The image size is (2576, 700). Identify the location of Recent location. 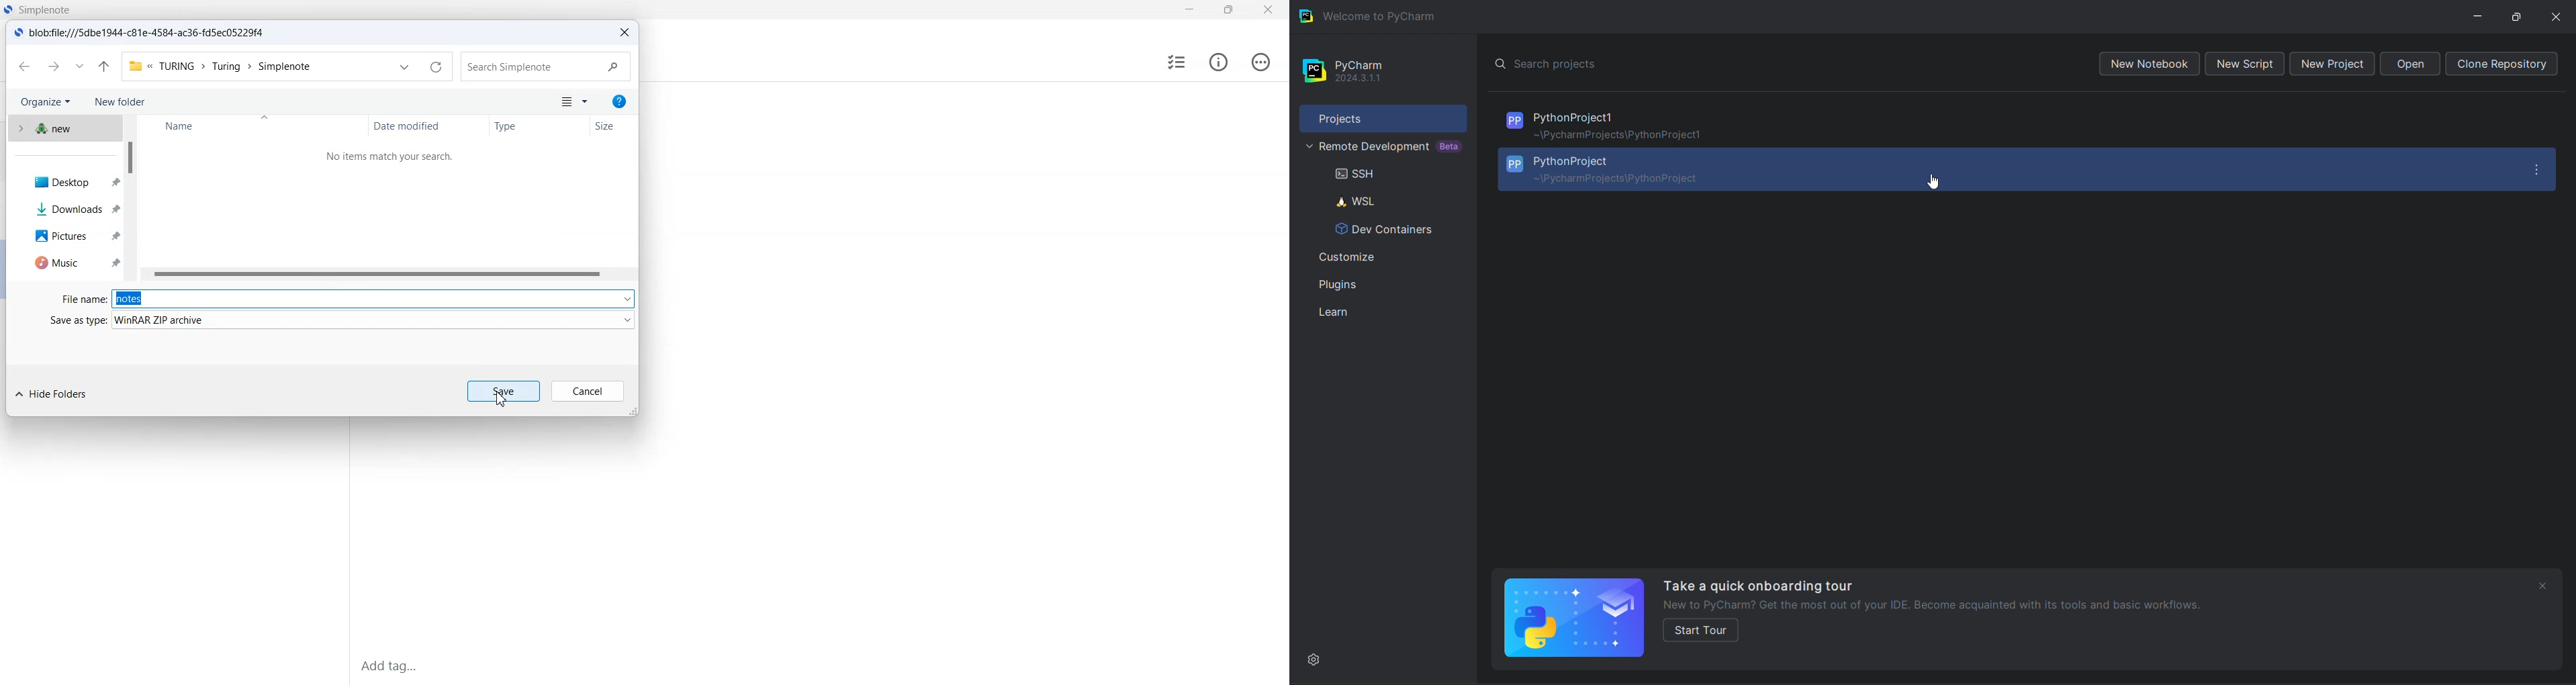
(80, 66).